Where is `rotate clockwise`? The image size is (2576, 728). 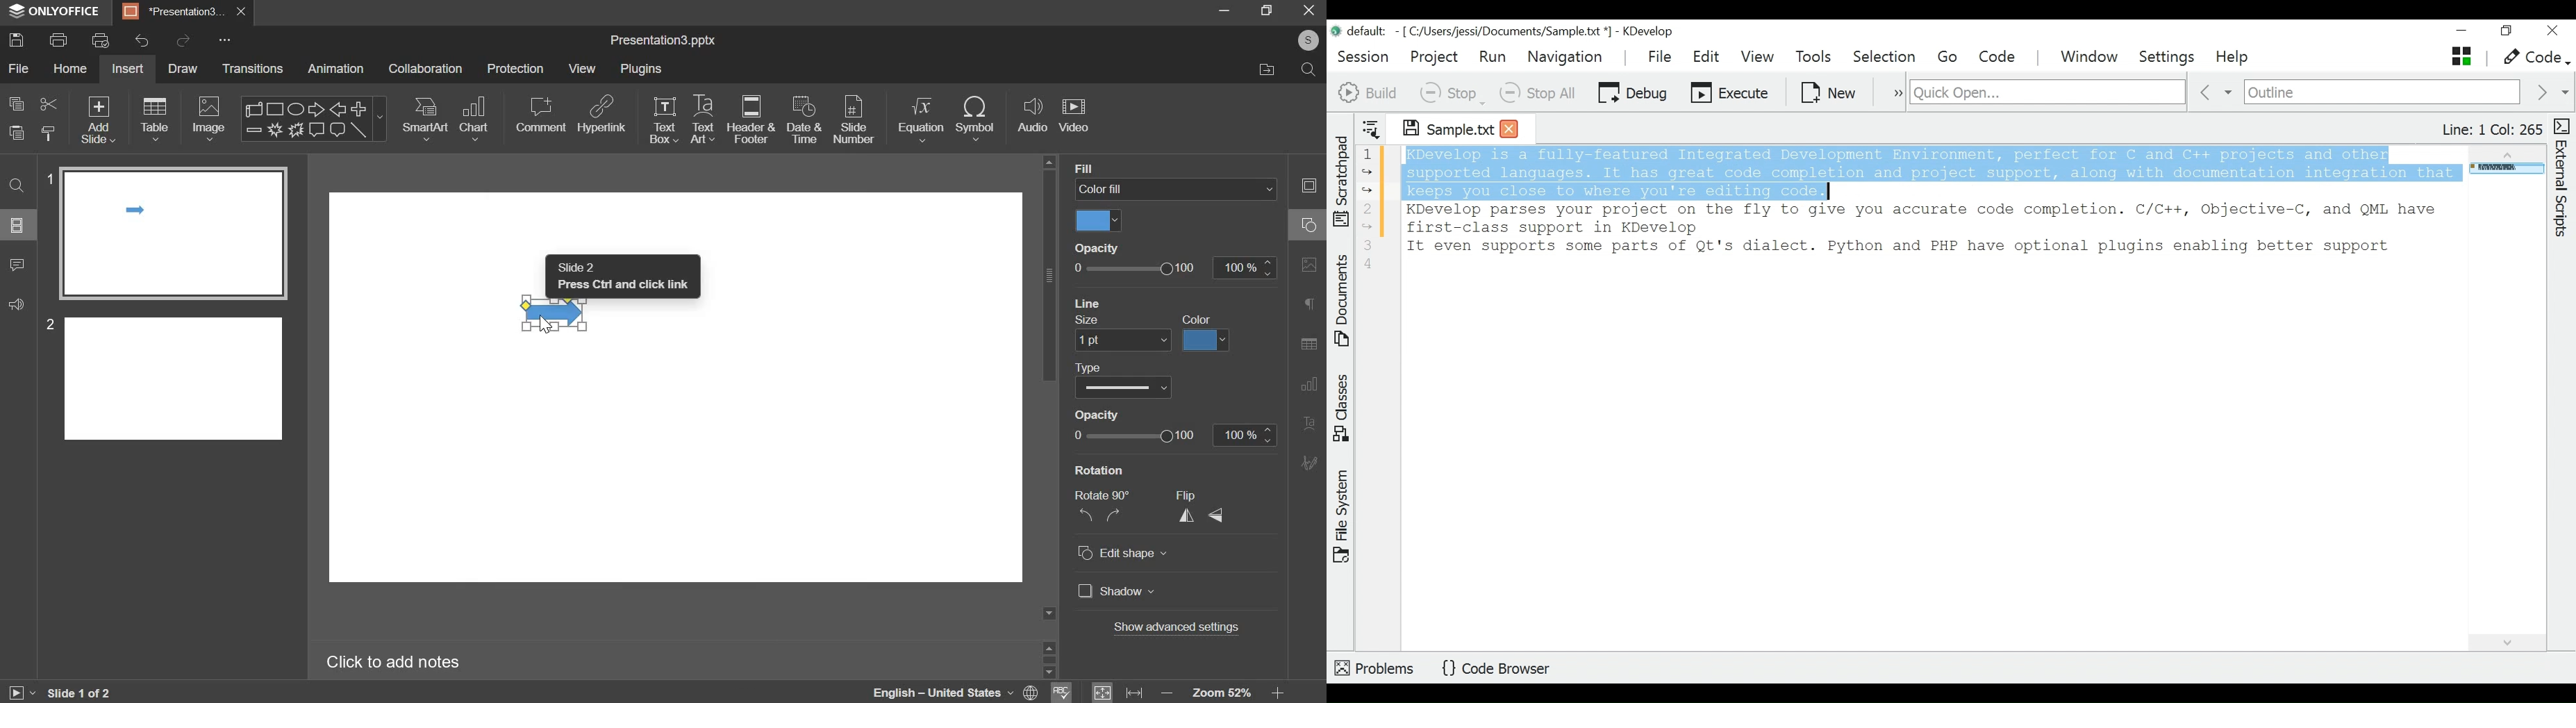
rotate clockwise is located at coordinates (1112, 514).